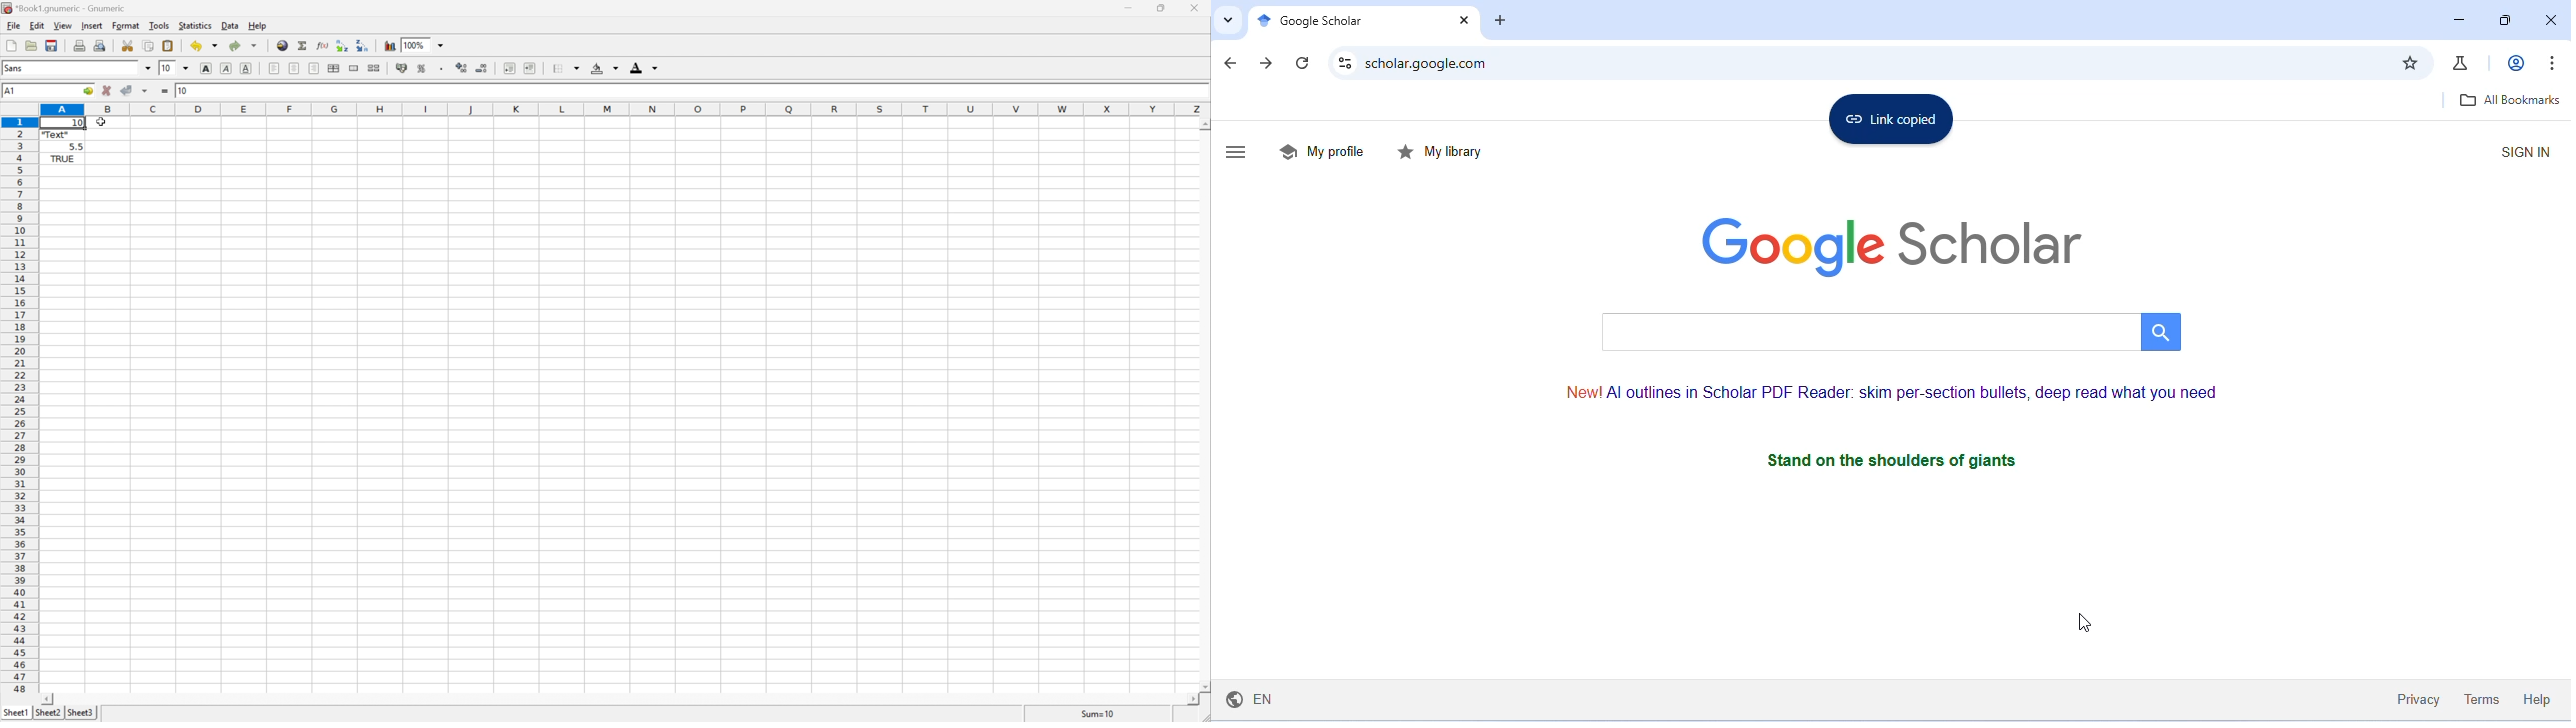  Describe the element at coordinates (63, 24) in the screenshot. I see `View` at that location.